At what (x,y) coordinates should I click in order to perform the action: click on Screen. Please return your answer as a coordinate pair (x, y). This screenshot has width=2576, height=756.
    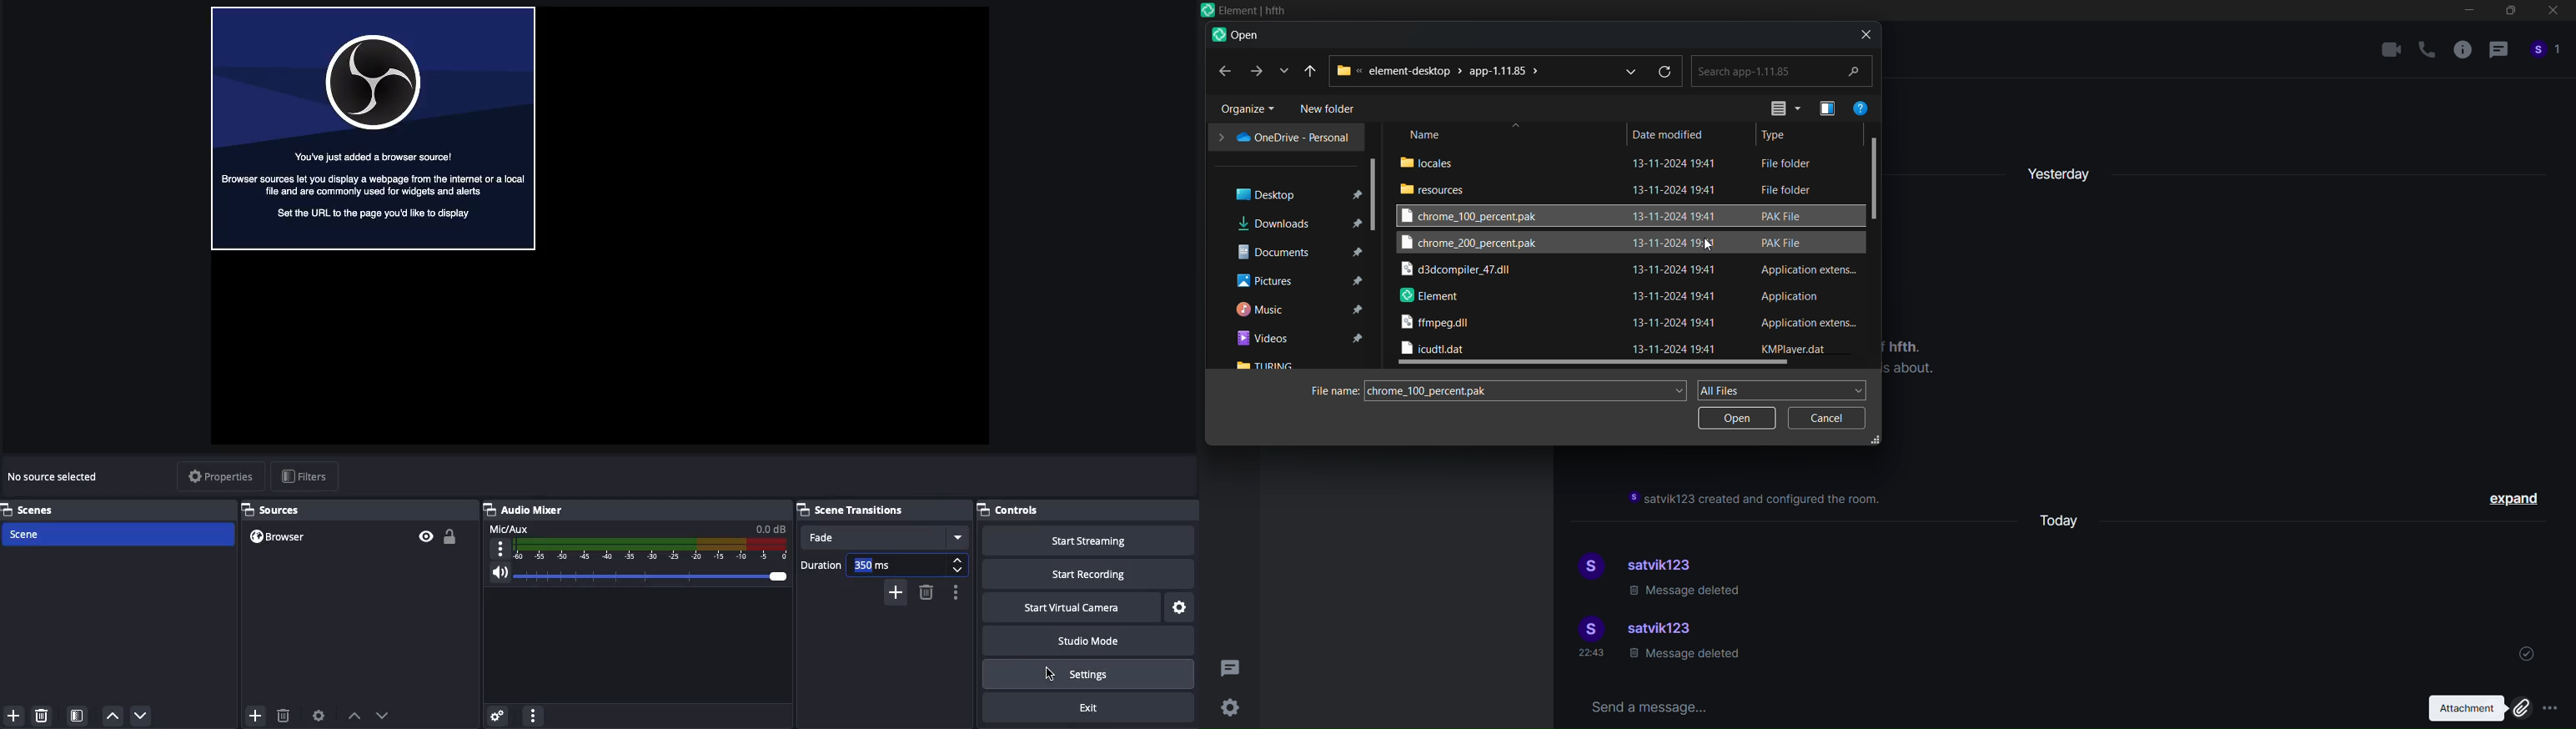
    Looking at the image, I should click on (599, 225).